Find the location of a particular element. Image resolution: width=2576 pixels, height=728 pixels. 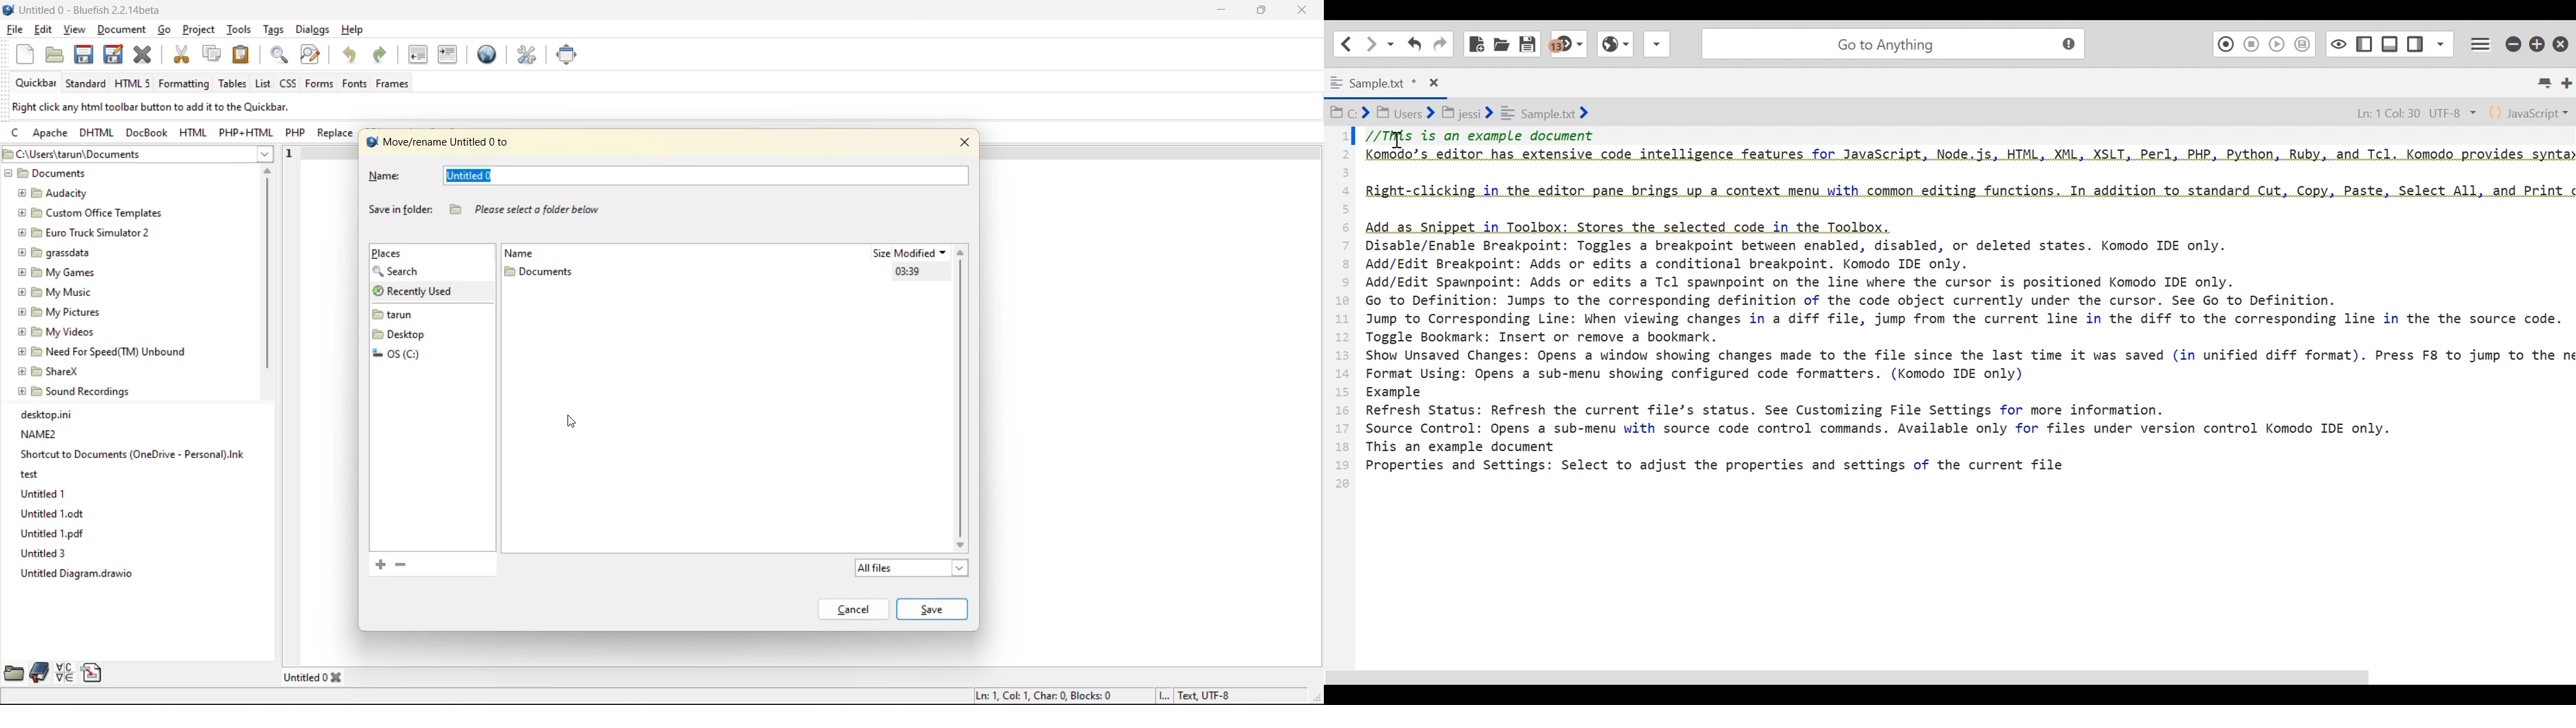

php html is located at coordinates (249, 134).